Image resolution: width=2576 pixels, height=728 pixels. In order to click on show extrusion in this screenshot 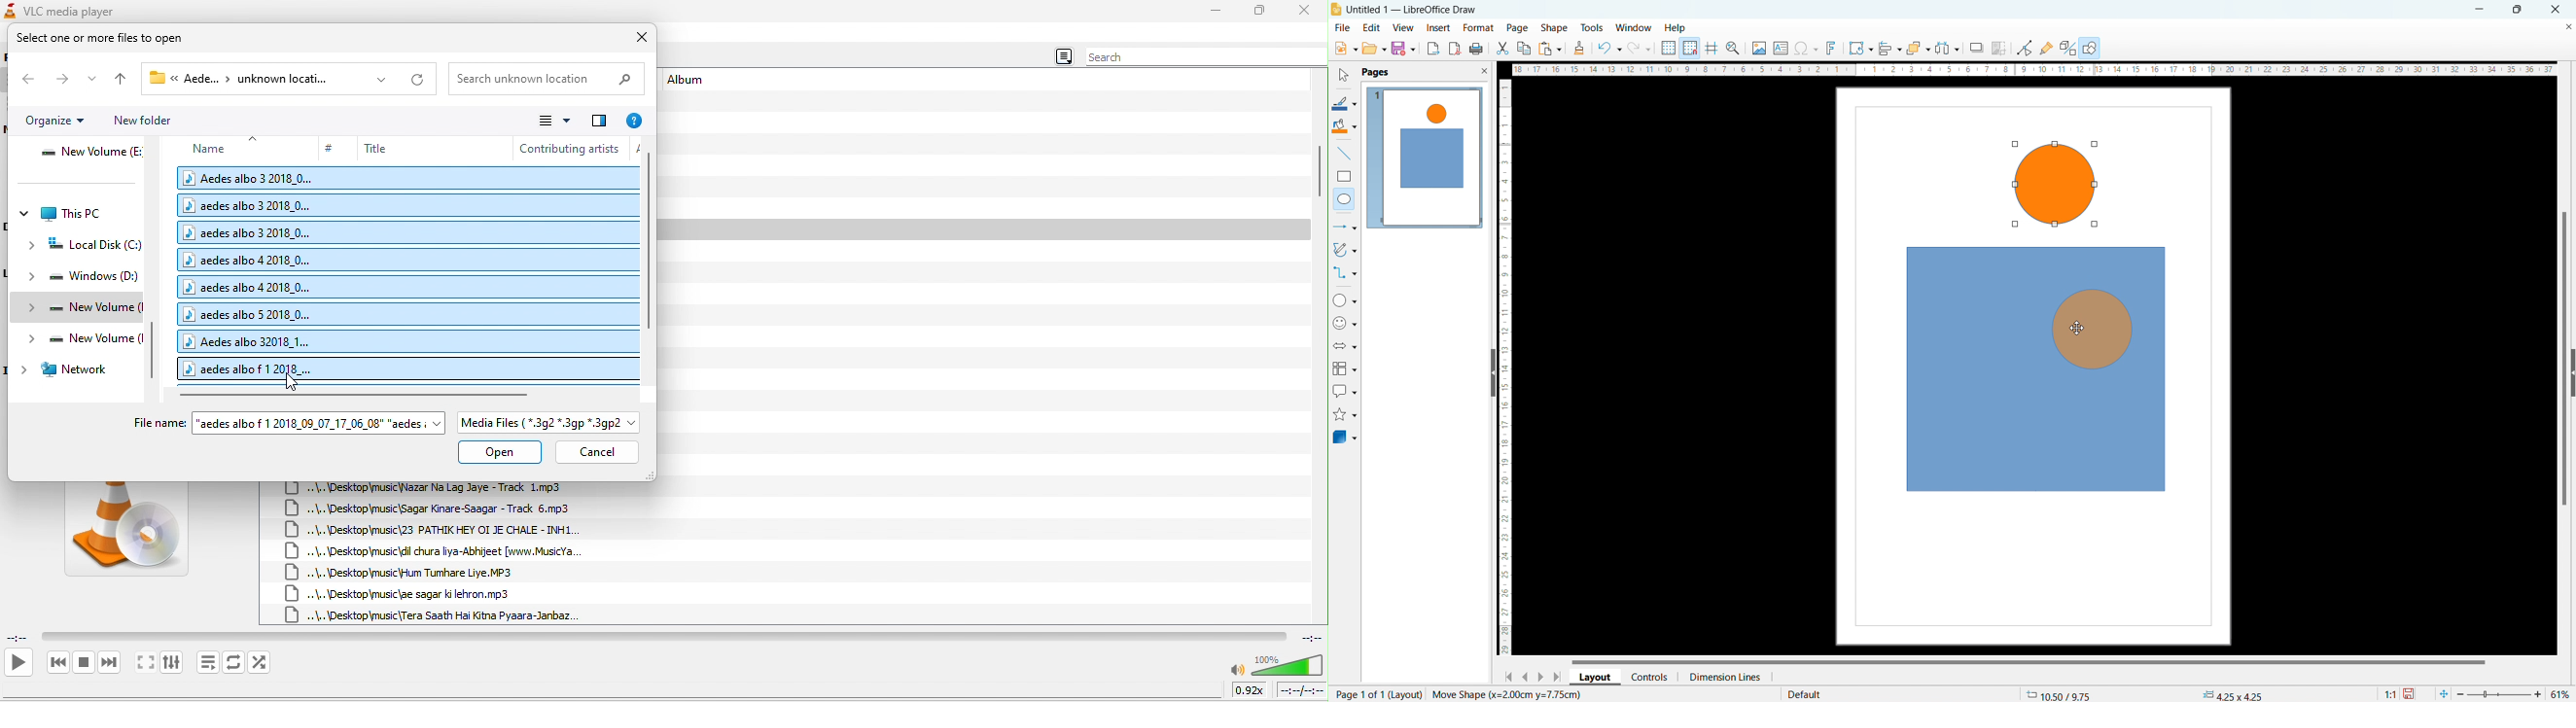, I will do `click(2068, 49)`.